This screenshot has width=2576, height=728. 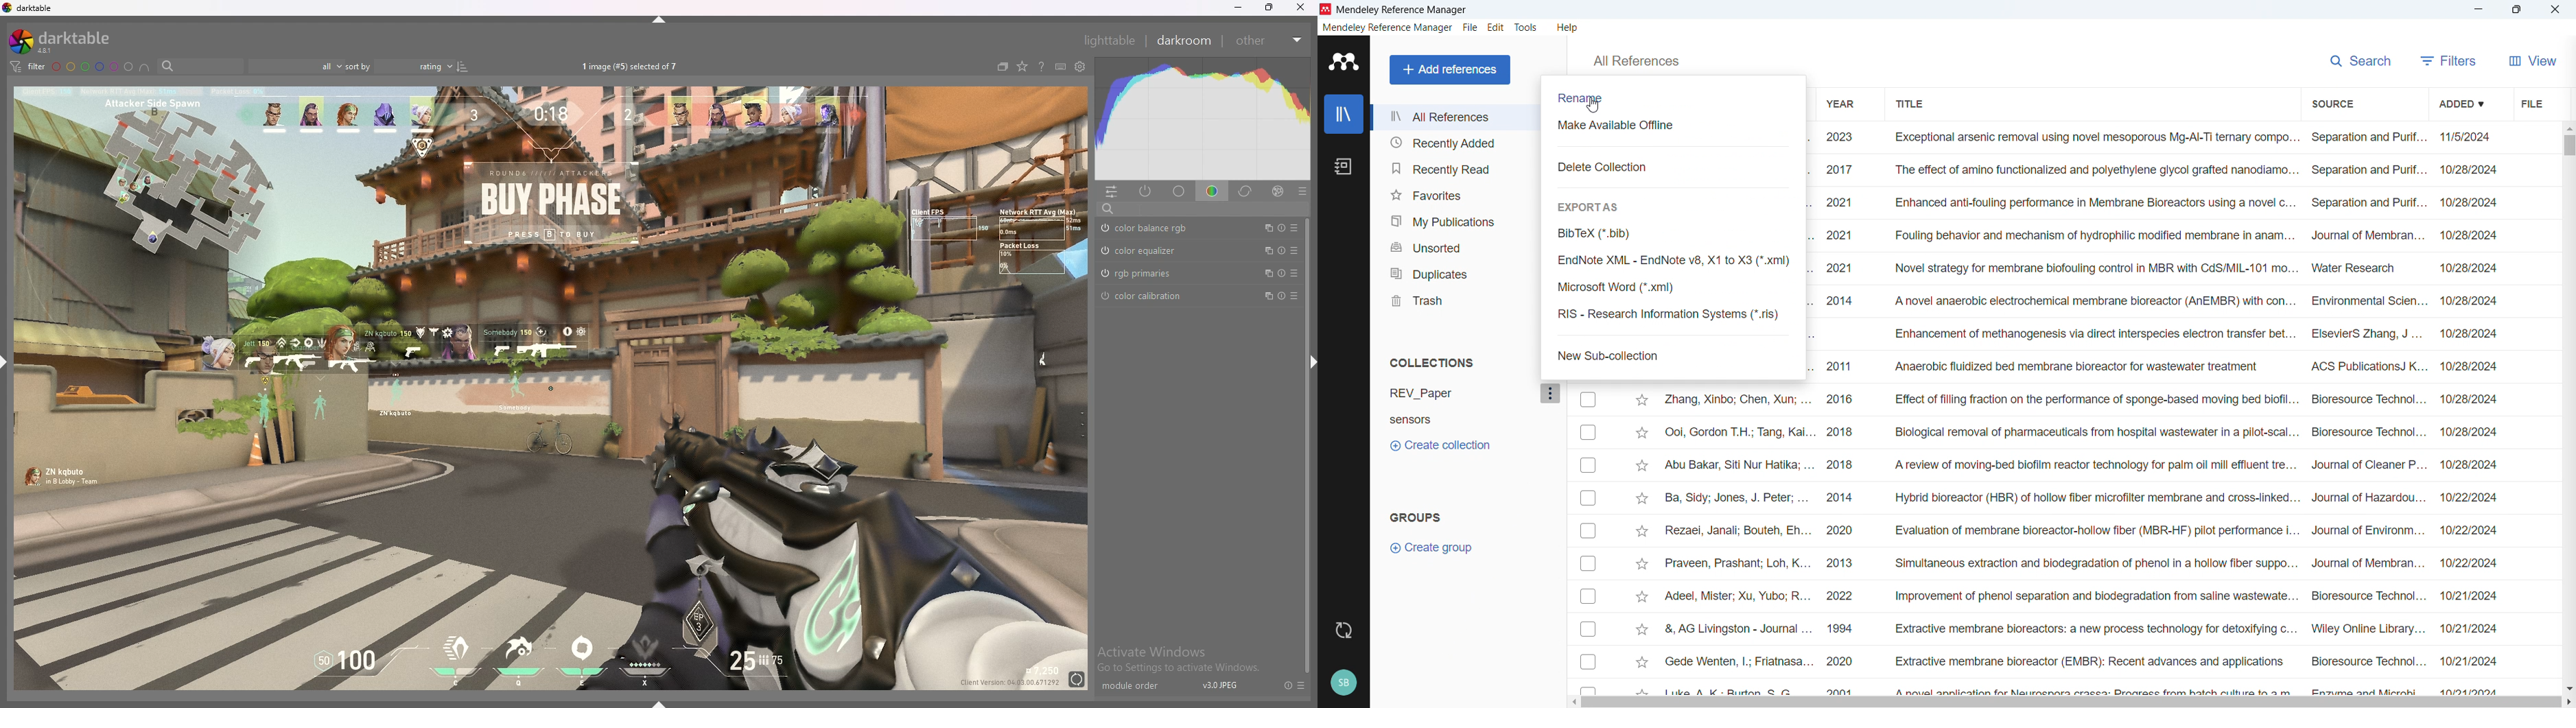 I want to click on RIS - Research Information Systems (*.ris), so click(x=1674, y=315).